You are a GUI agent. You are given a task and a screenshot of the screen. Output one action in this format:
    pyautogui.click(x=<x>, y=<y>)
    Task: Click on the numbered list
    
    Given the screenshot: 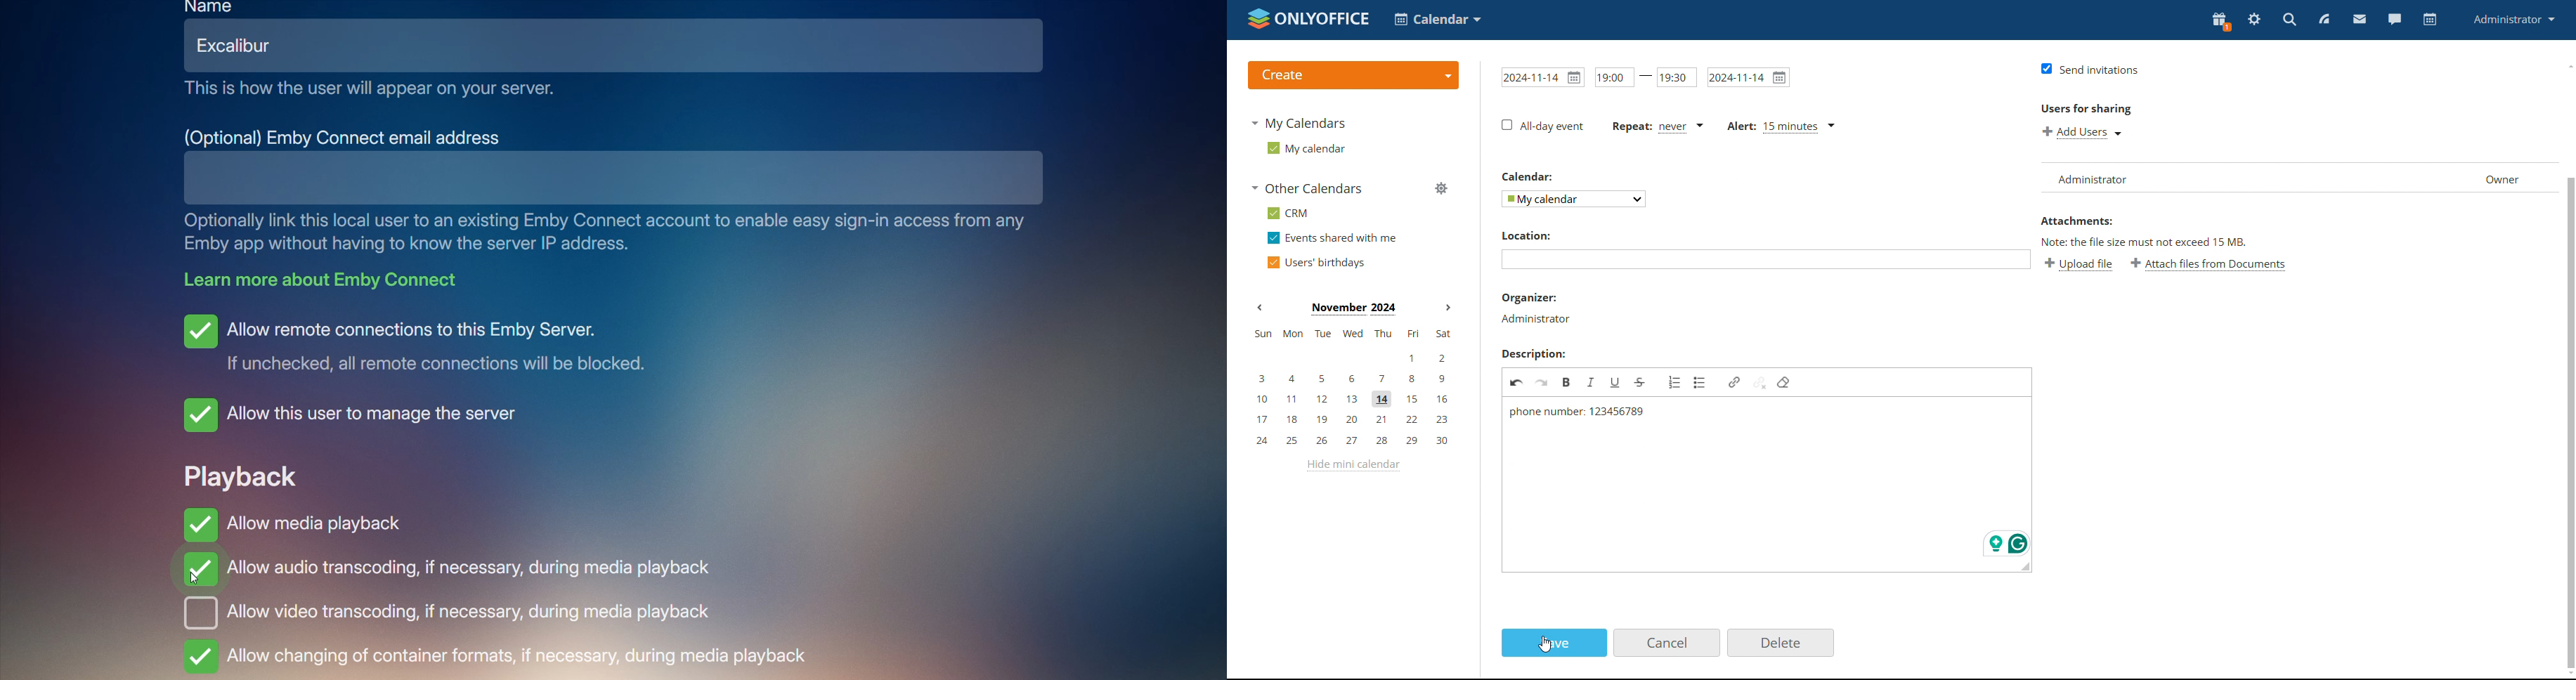 What is the action you would take?
    pyautogui.click(x=1673, y=384)
    